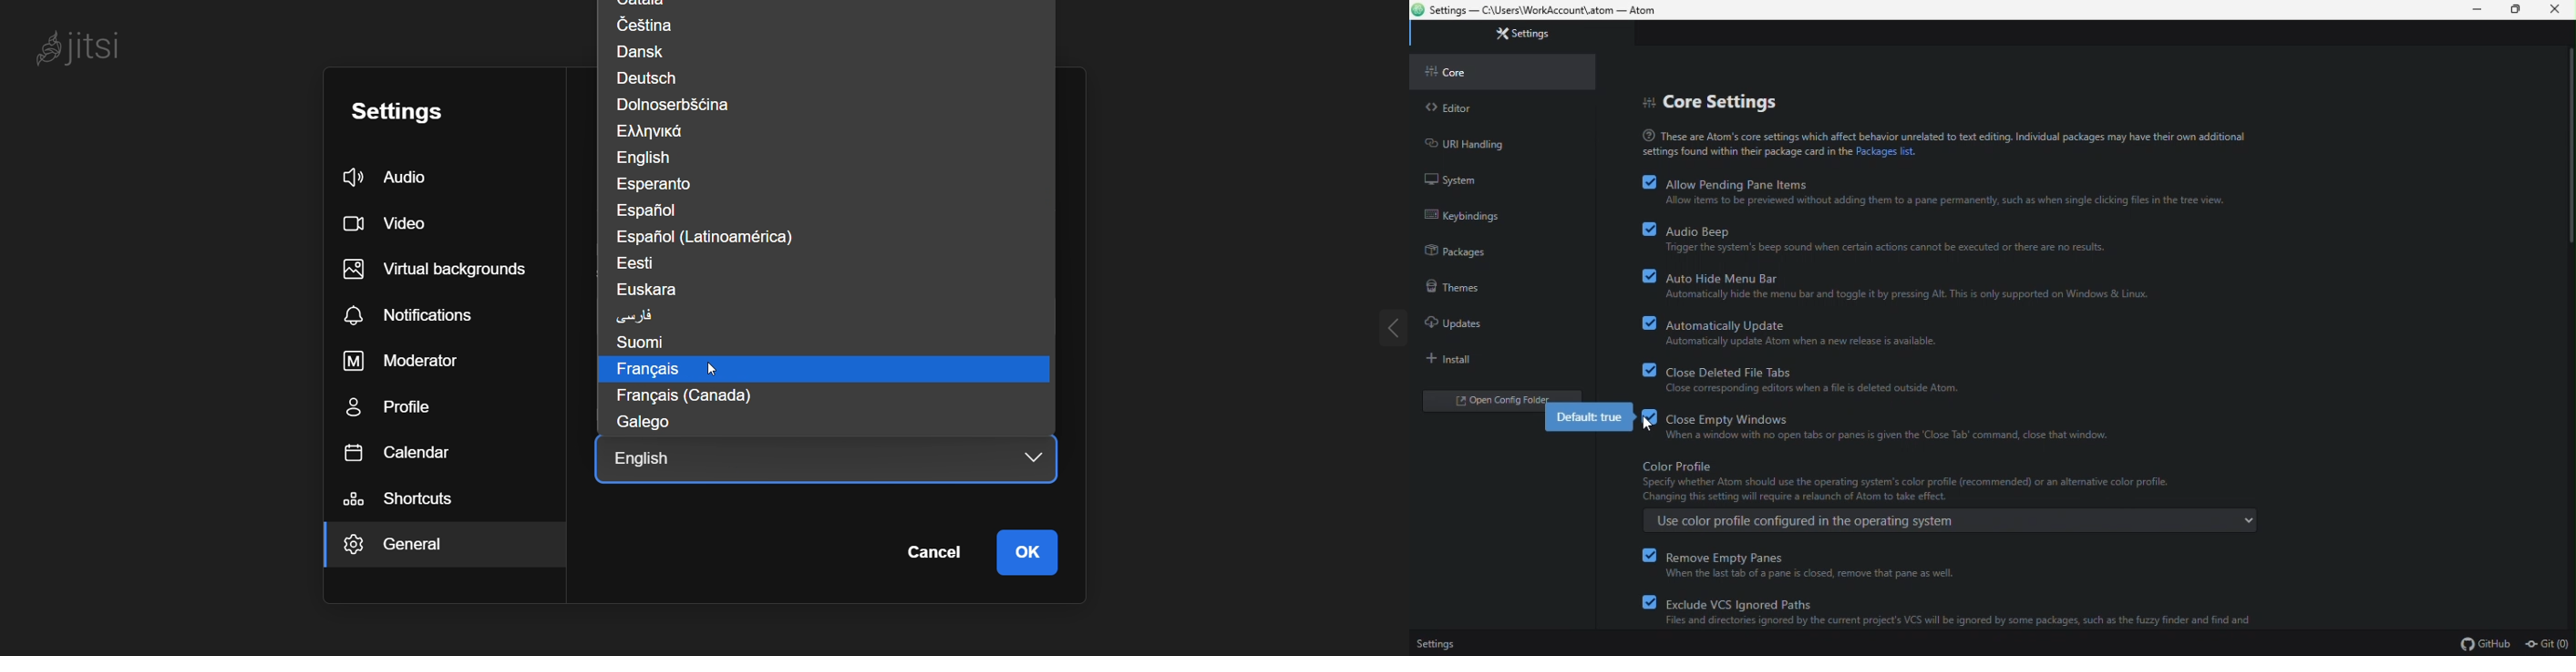 This screenshot has width=2576, height=672. What do you see at coordinates (410, 361) in the screenshot?
I see `moderator` at bounding box center [410, 361].